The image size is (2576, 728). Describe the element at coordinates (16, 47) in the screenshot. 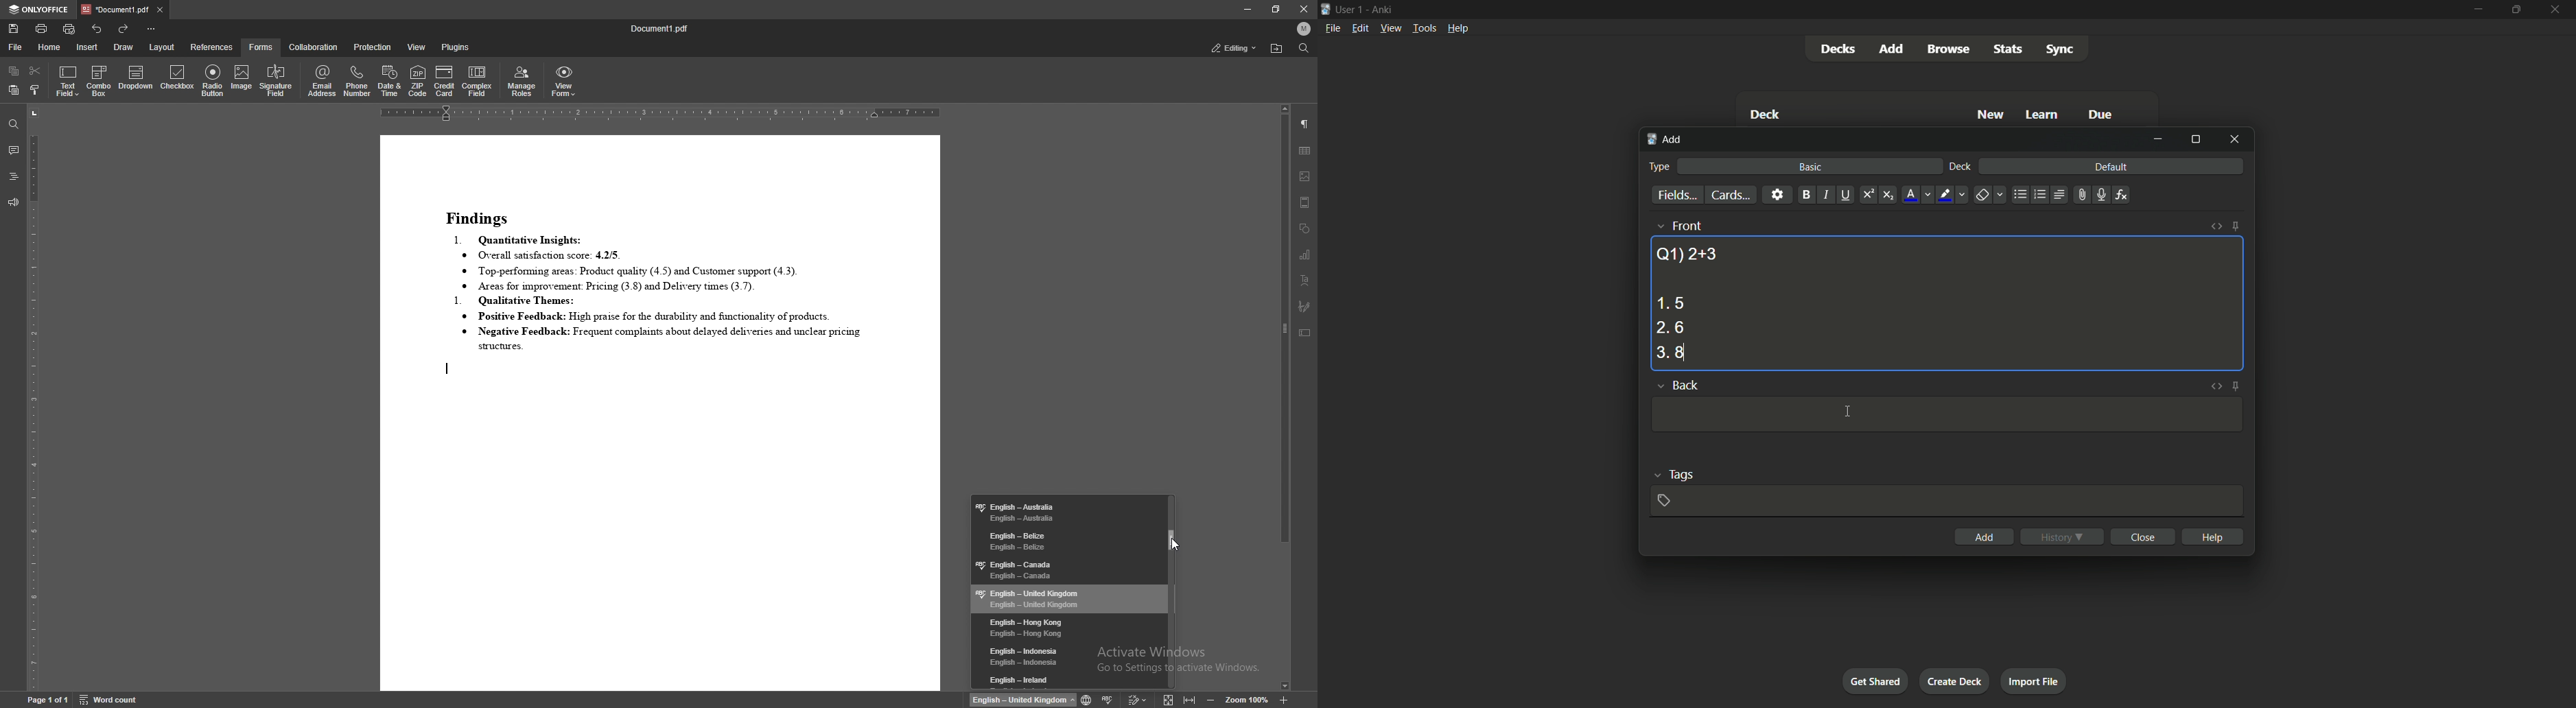

I see `file` at that location.